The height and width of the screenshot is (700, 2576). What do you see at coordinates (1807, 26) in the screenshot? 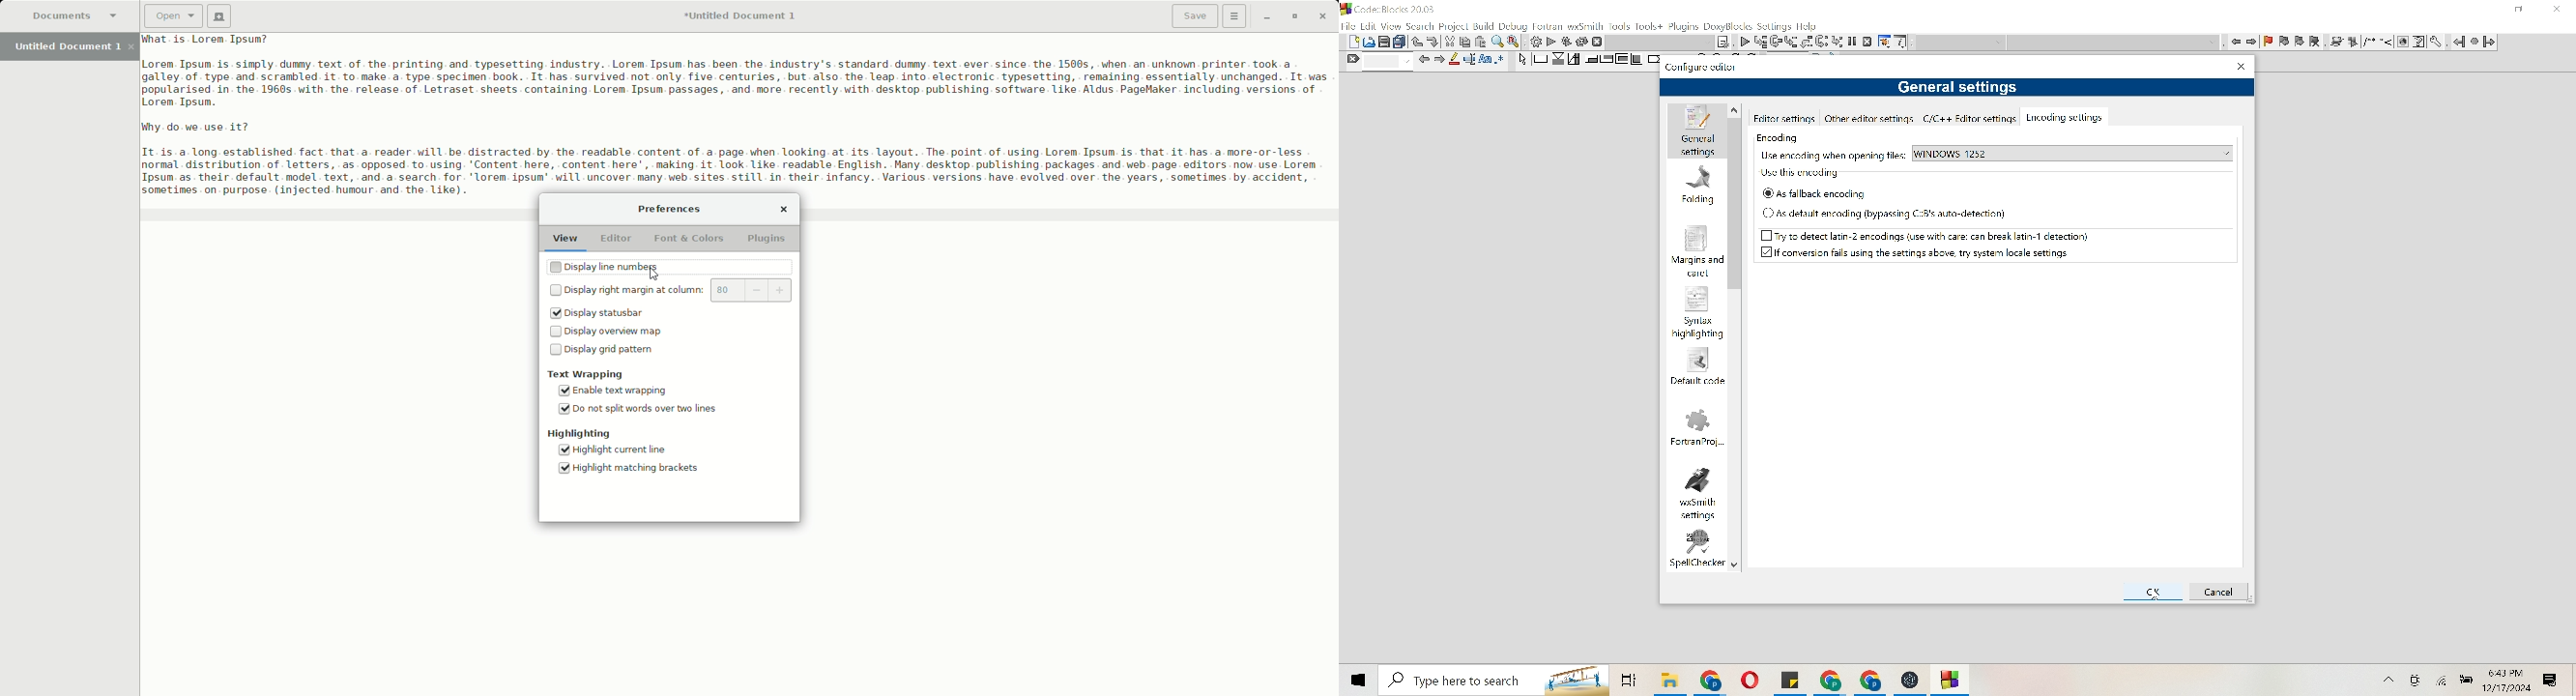
I see `help` at bounding box center [1807, 26].